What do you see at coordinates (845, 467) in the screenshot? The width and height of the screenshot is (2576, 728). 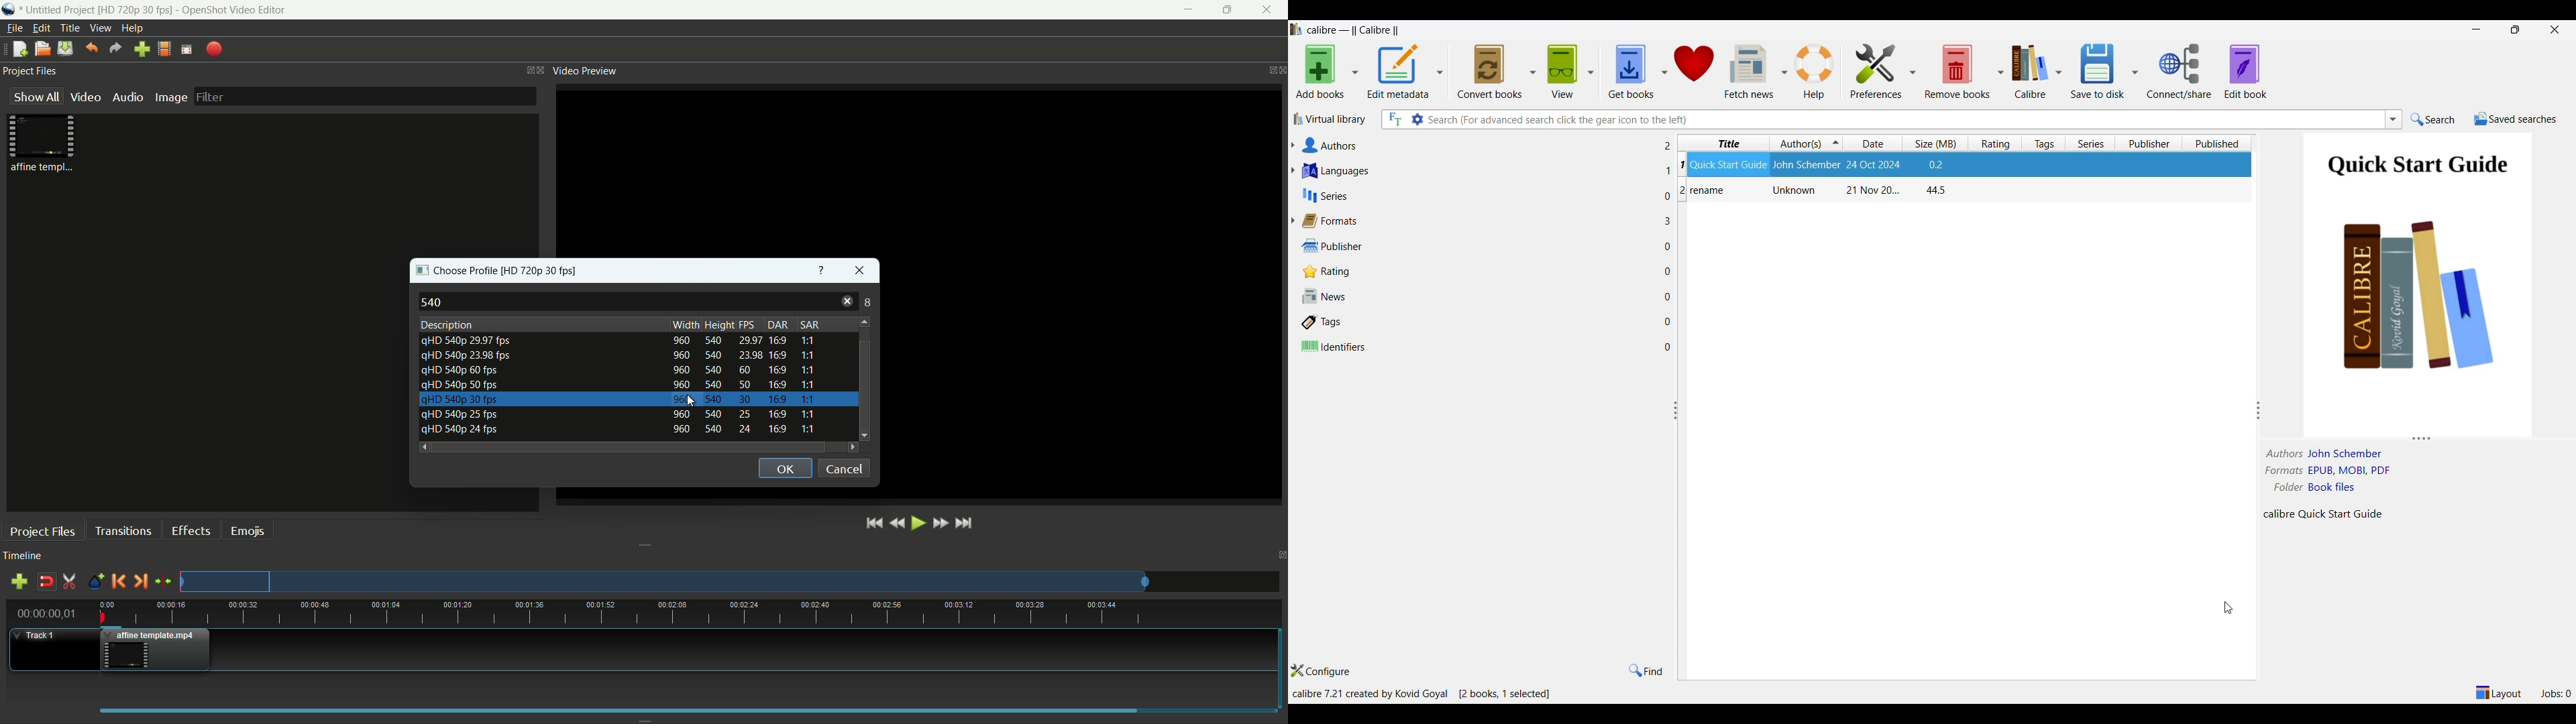 I see `cancel` at bounding box center [845, 467].